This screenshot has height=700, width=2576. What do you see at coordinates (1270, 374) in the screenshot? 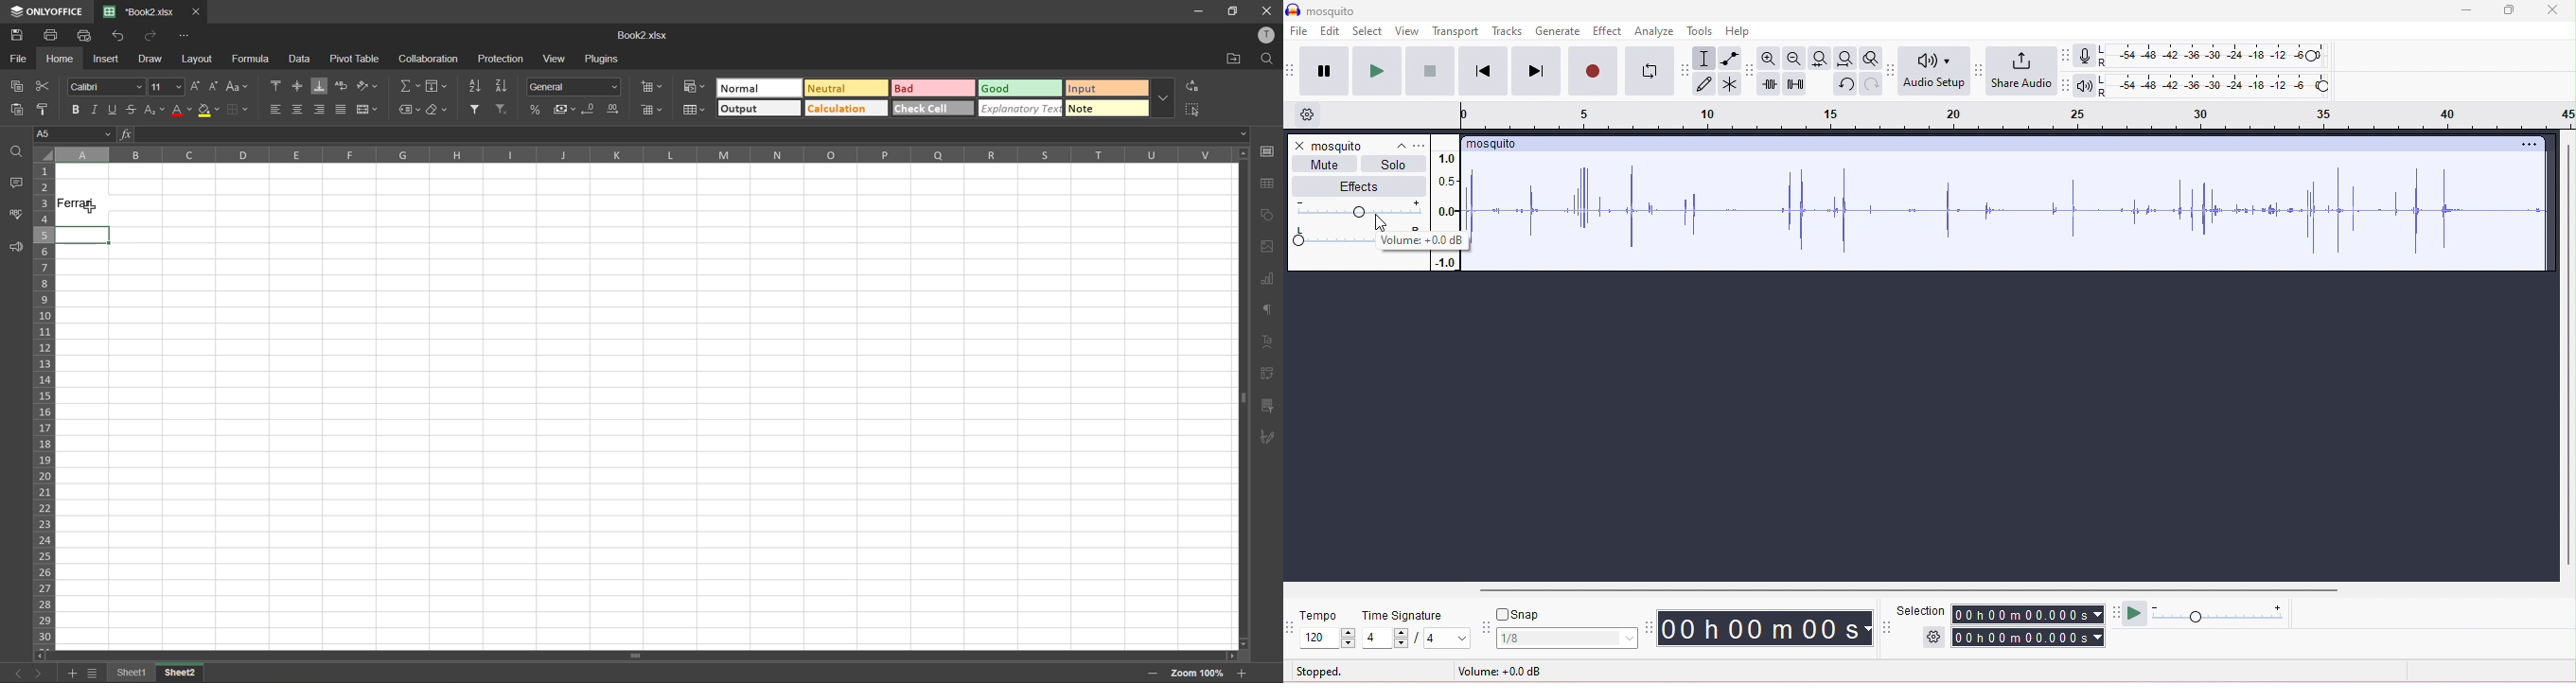
I see `pivot table` at bounding box center [1270, 374].